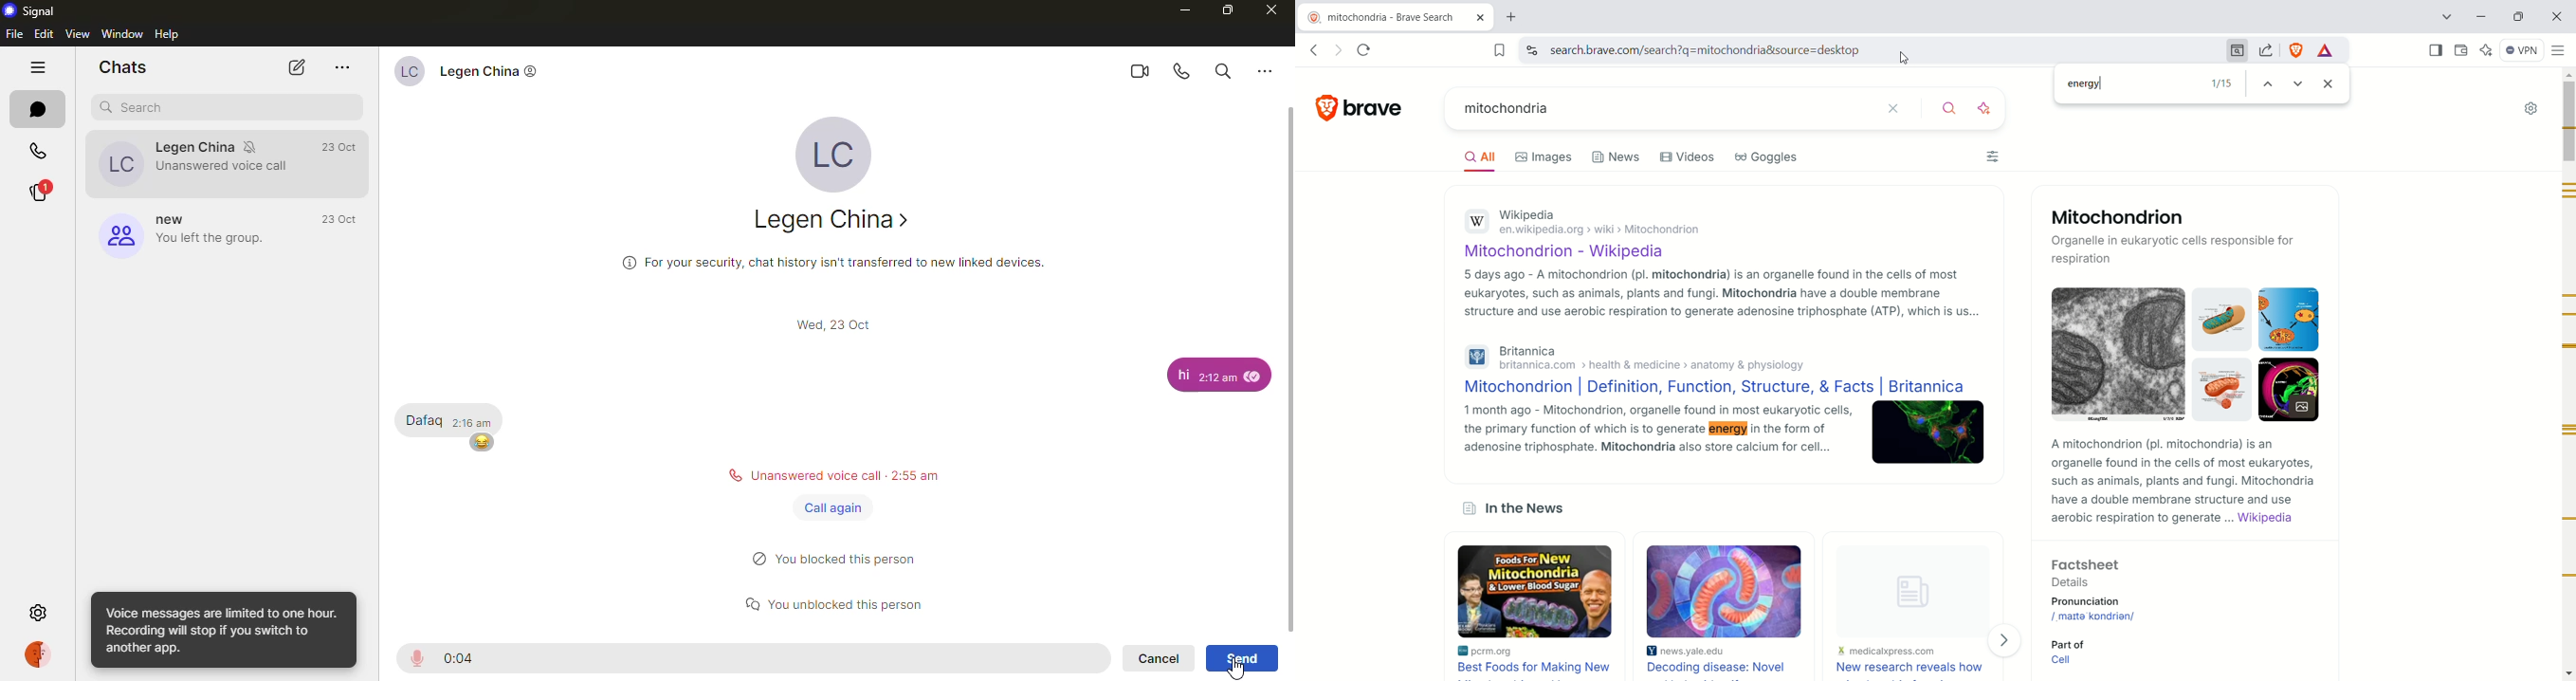 Image resolution: width=2576 pixels, height=700 pixels. Describe the element at coordinates (1216, 371) in the screenshot. I see `message` at that location.